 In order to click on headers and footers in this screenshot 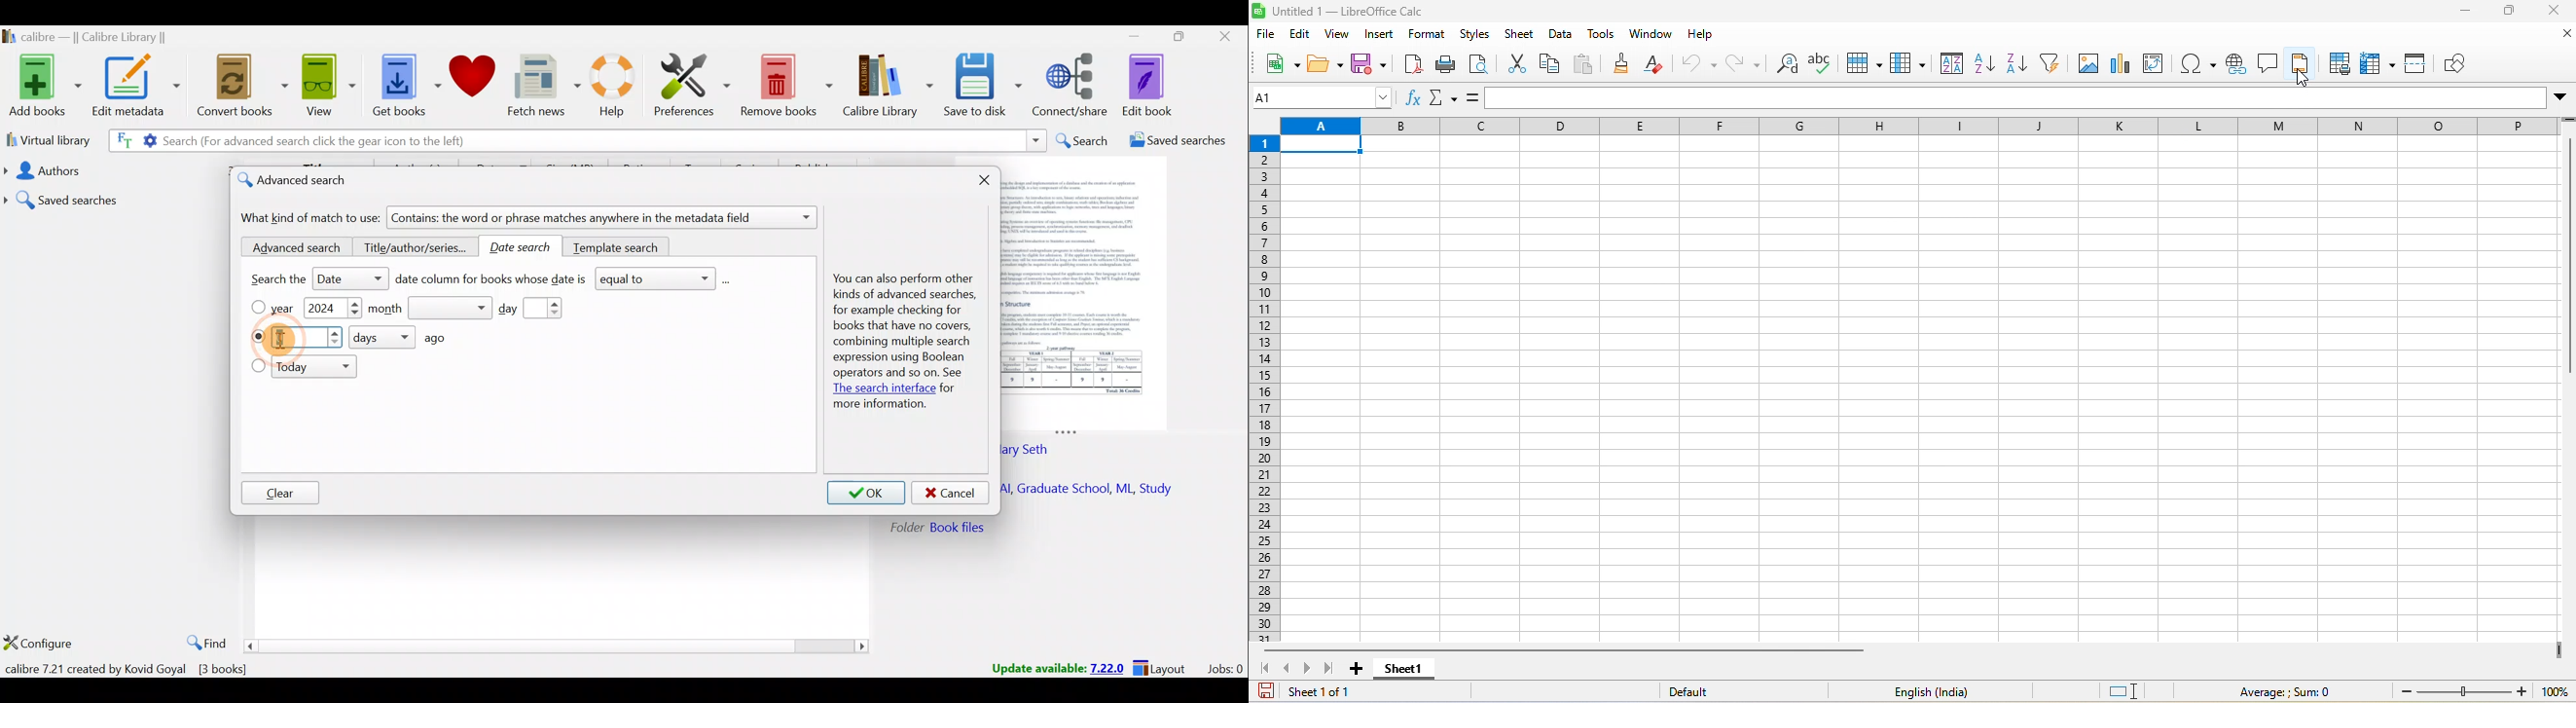, I will do `click(2300, 62)`.